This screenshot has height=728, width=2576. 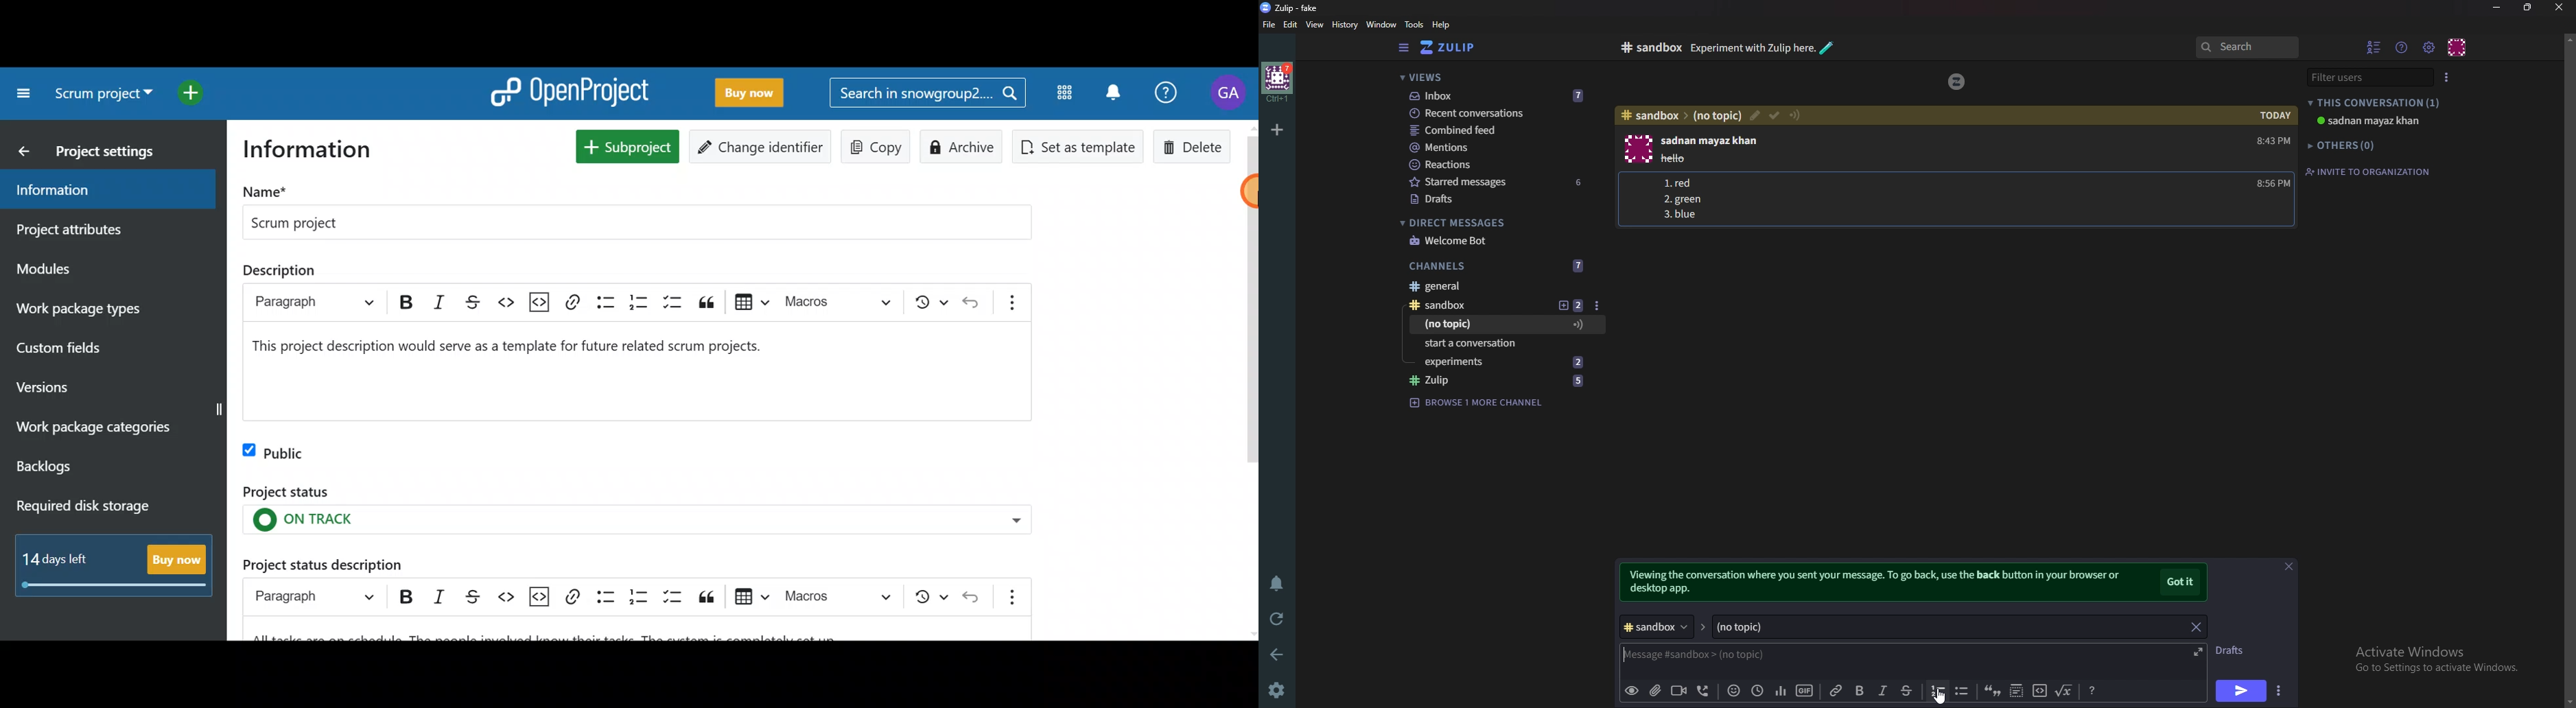 What do you see at coordinates (2370, 76) in the screenshot?
I see `filter users` at bounding box center [2370, 76].